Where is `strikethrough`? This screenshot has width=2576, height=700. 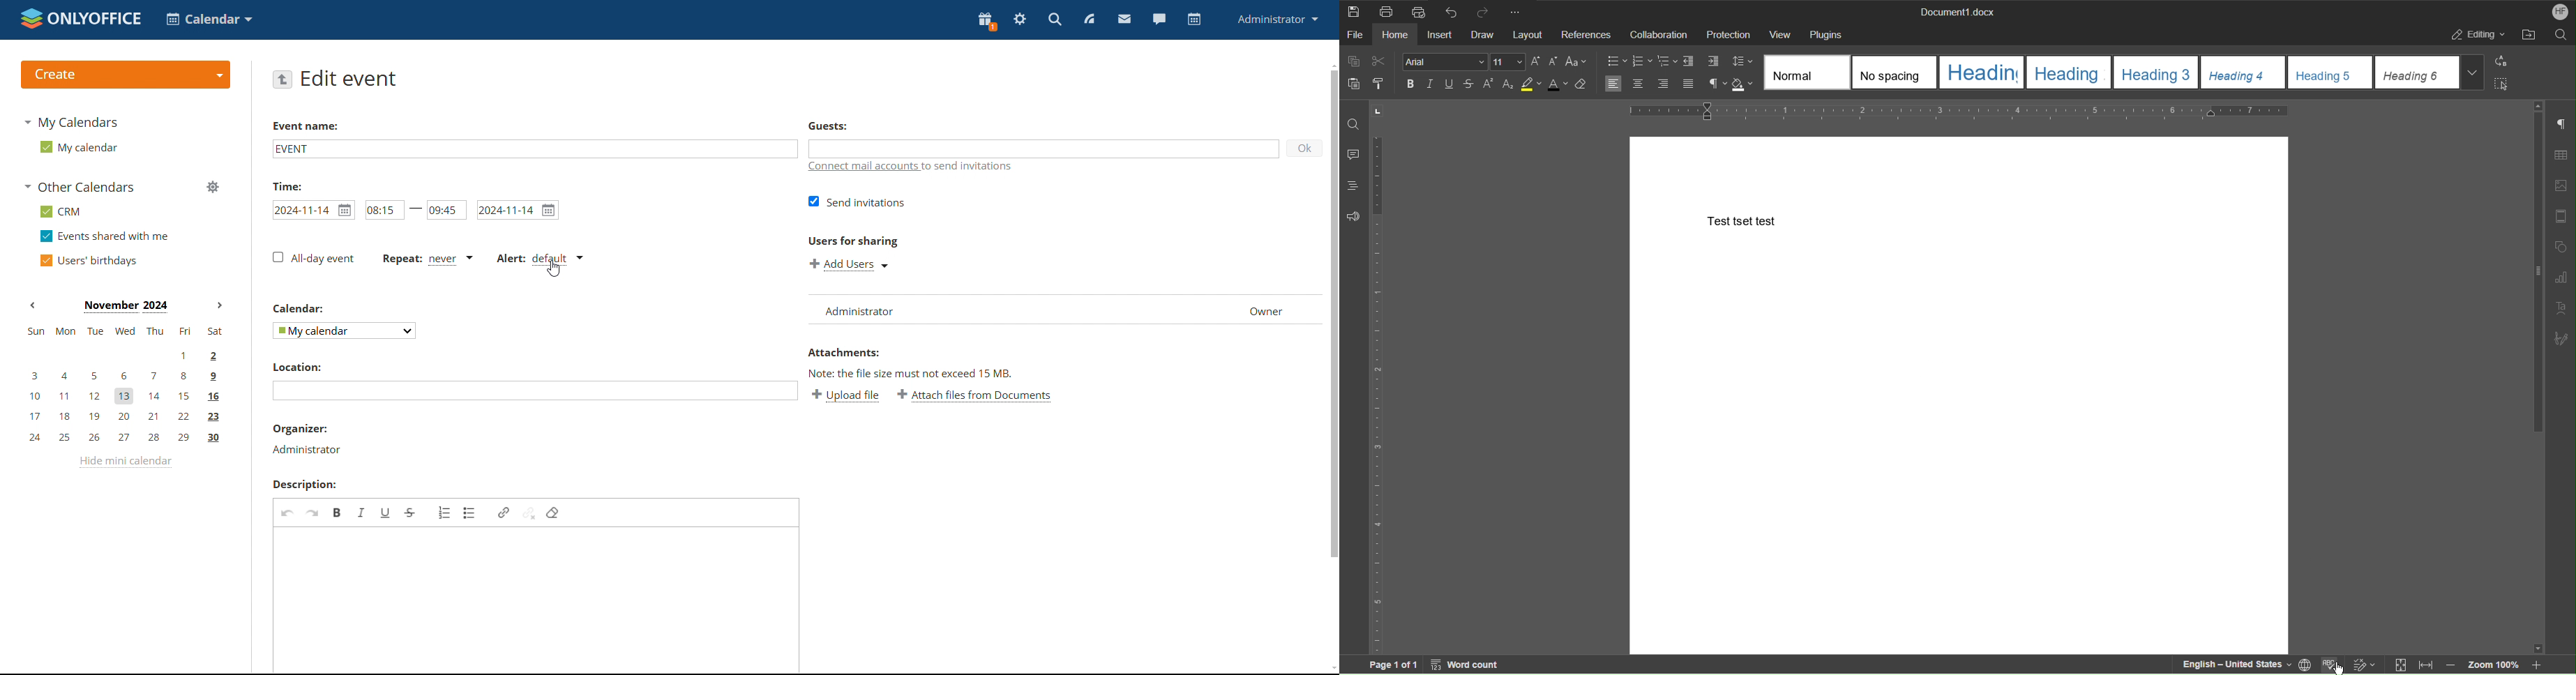
strikethrough is located at coordinates (410, 513).